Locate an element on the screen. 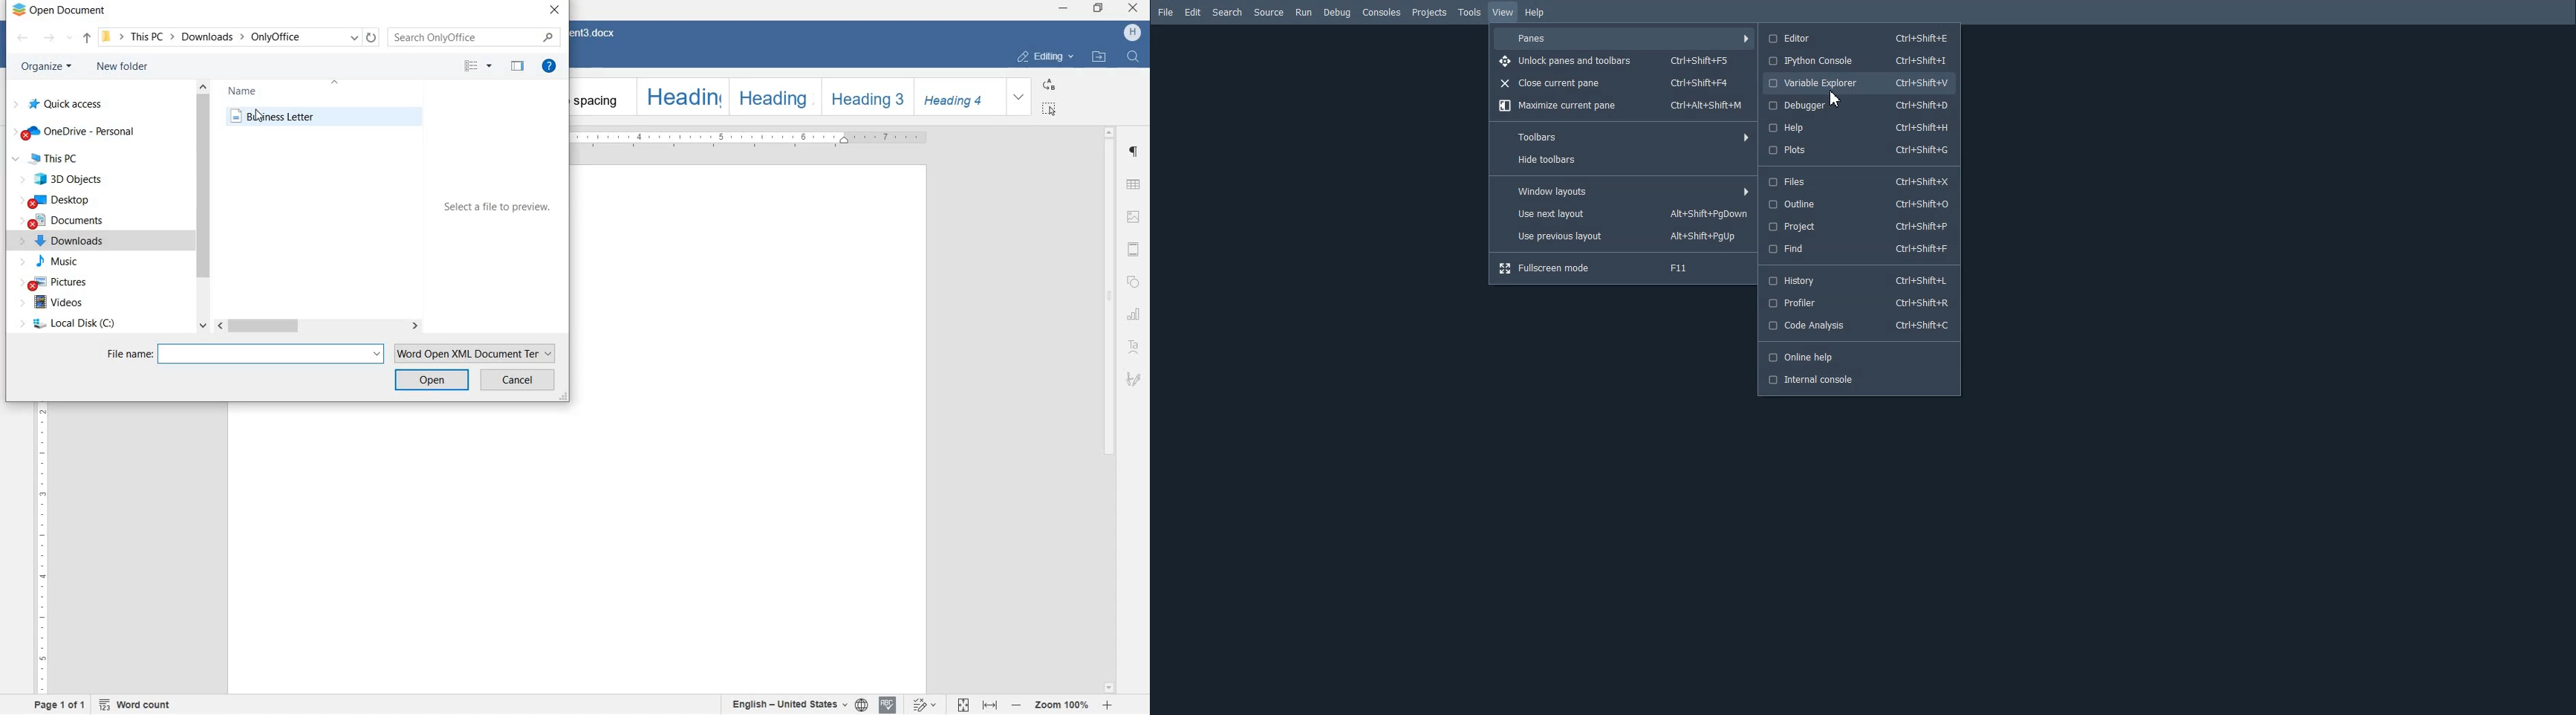  forward is located at coordinates (49, 37).